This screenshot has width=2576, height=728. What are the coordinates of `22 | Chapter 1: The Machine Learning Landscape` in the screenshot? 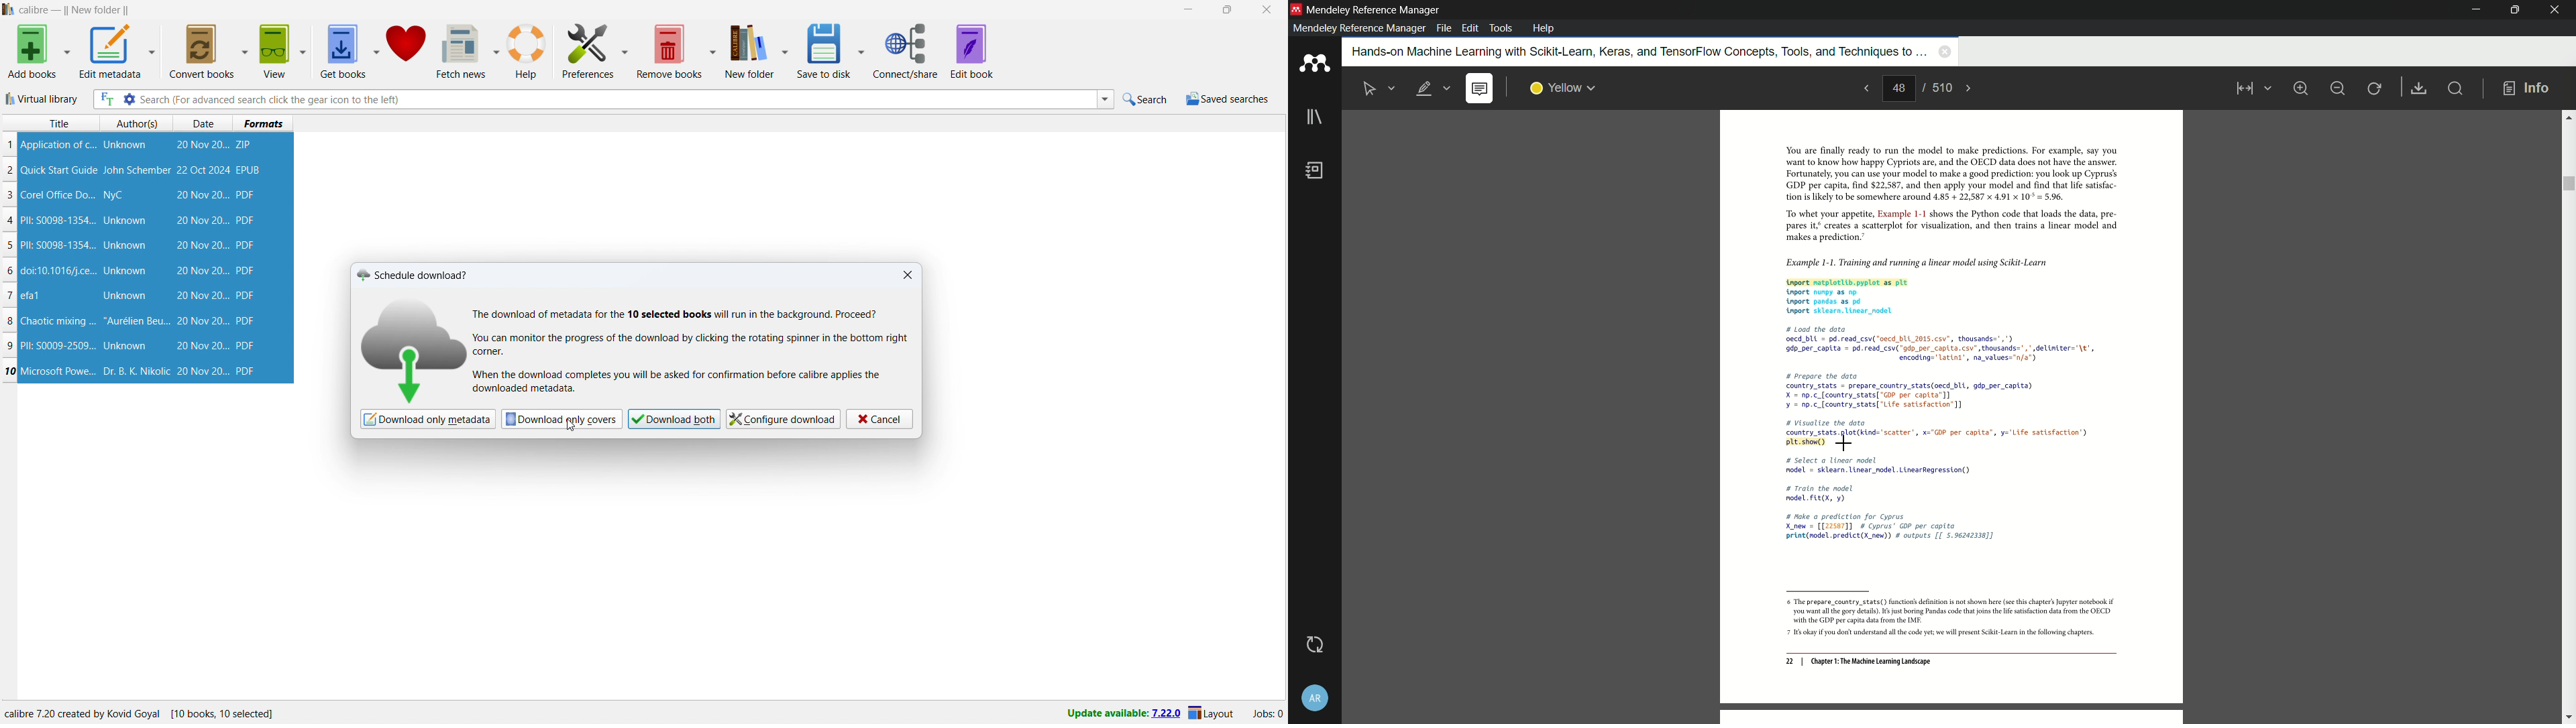 It's located at (1858, 662).